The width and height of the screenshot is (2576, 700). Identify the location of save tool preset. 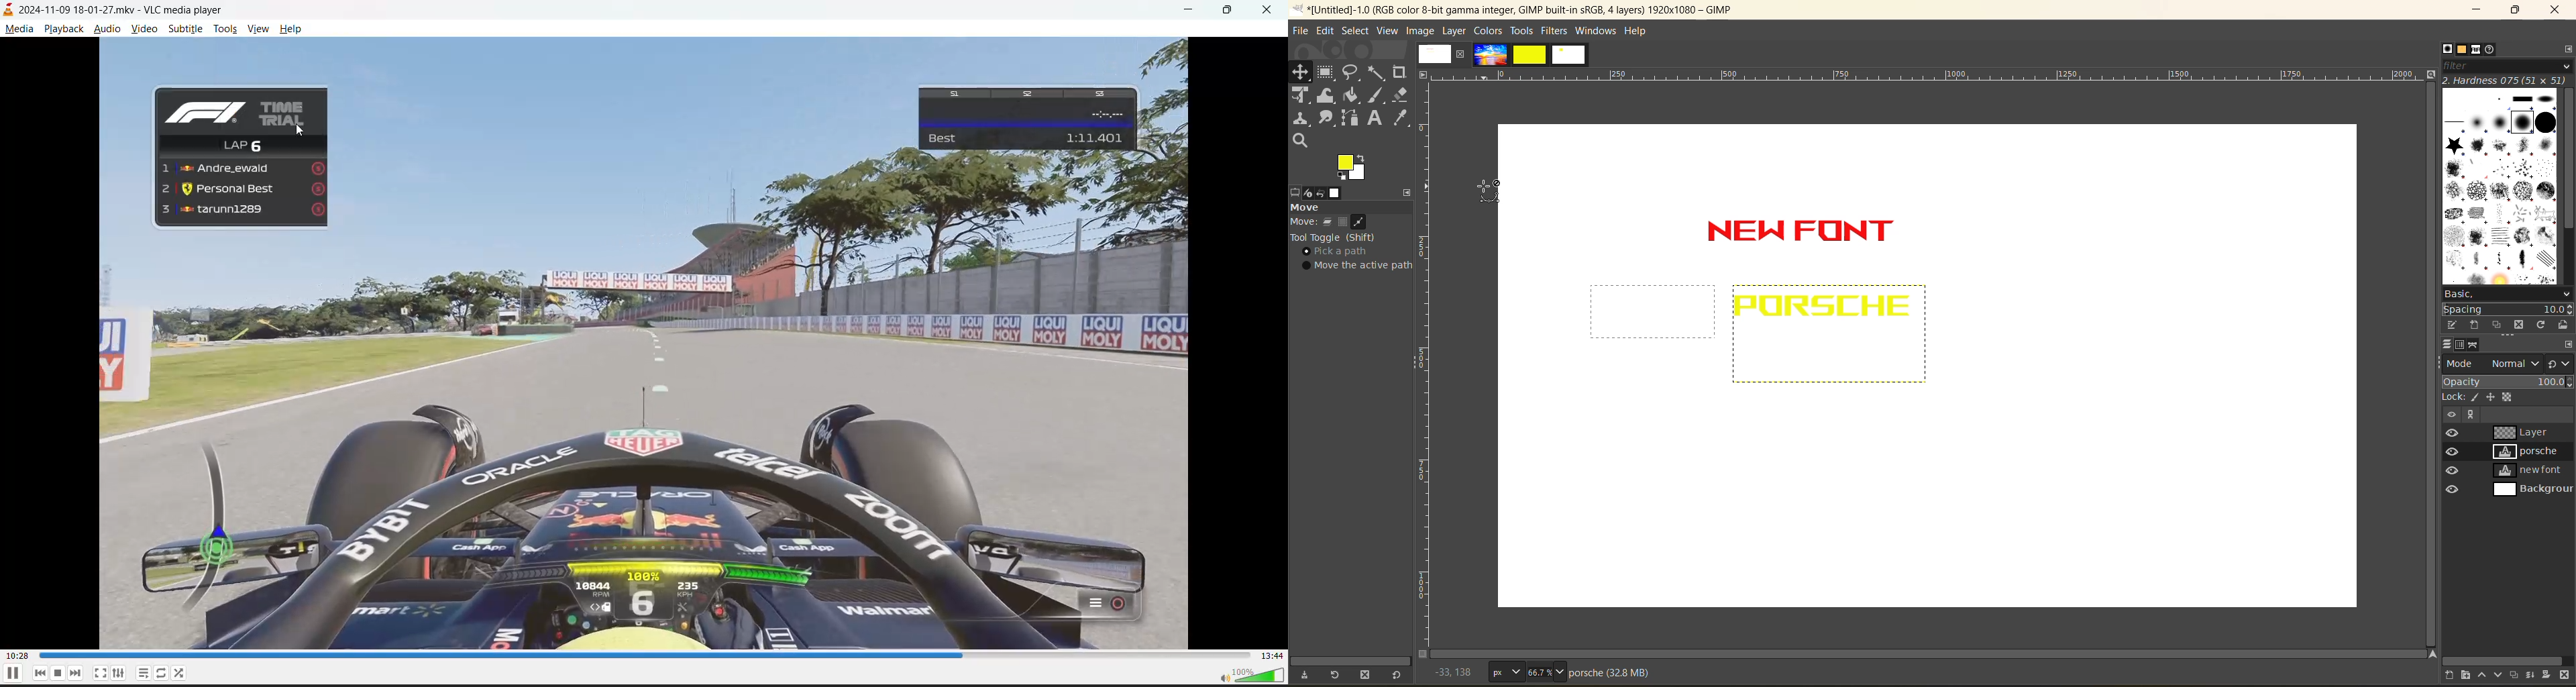
(1307, 676).